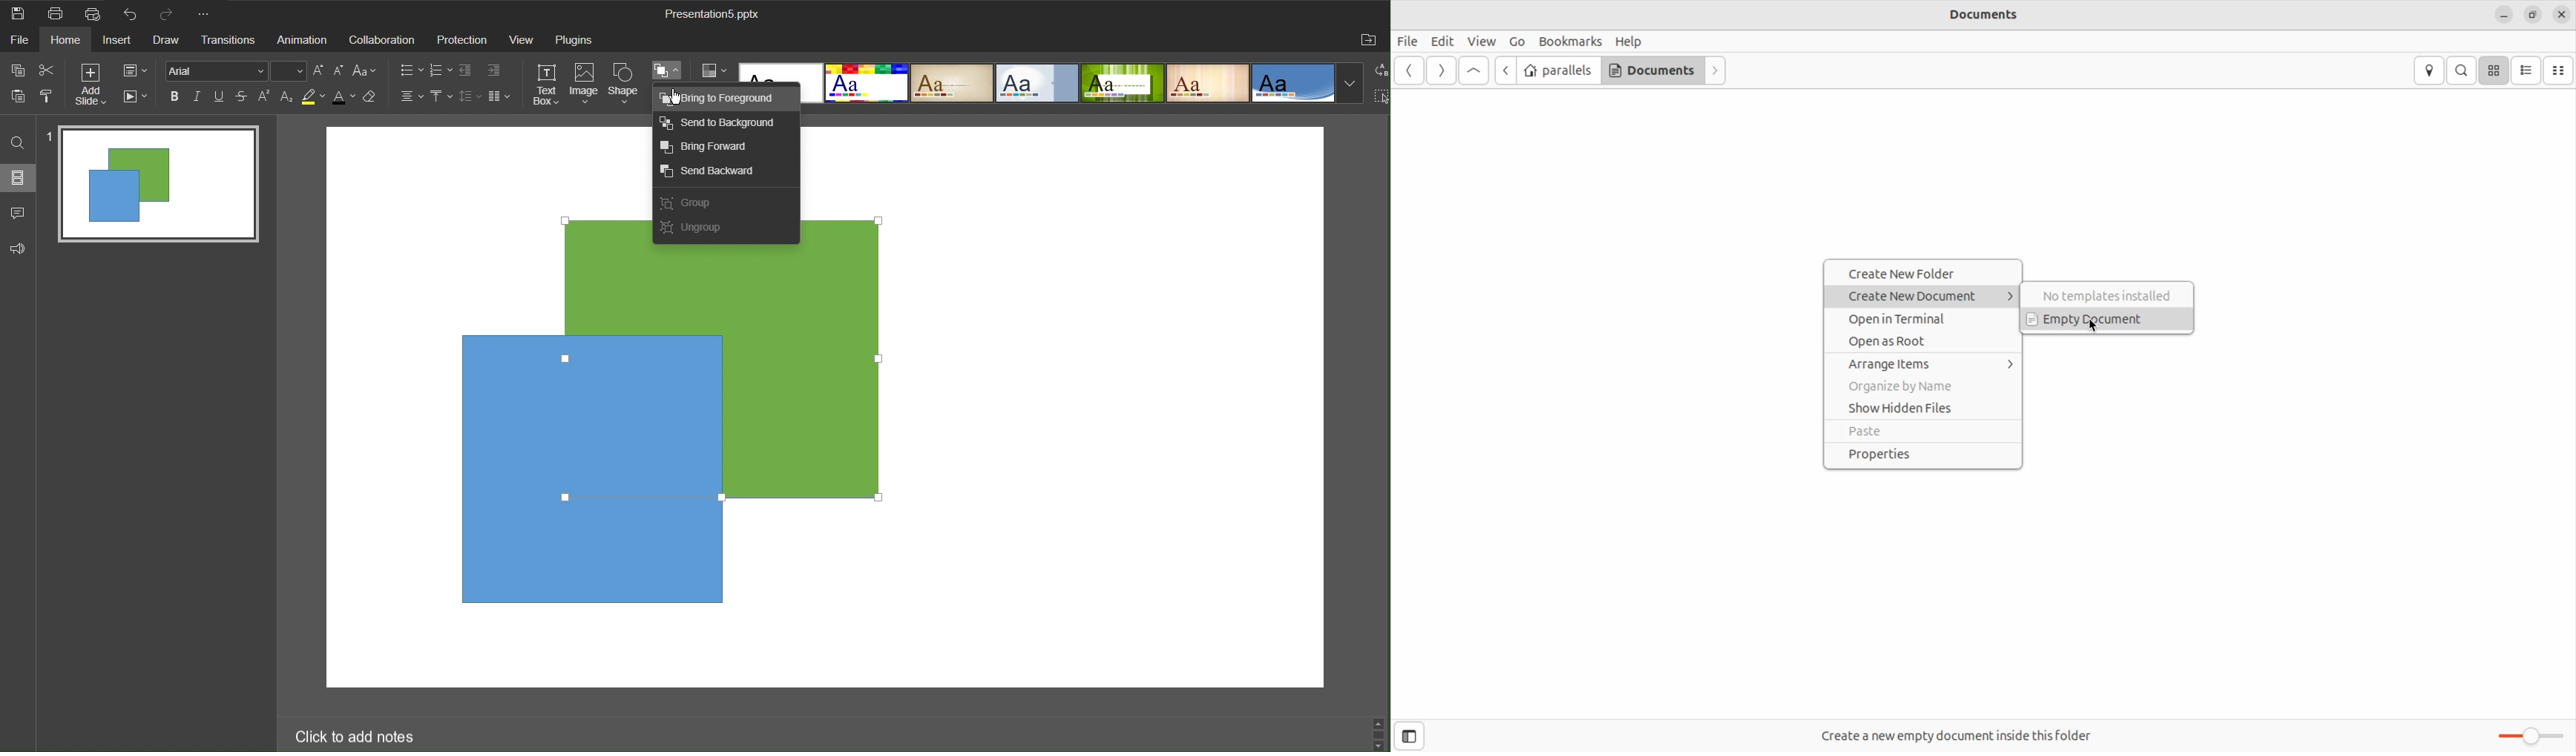 This screenshot has height=756, width=2576. What do you see at coordinates (2530, 737) in the screenshot?
I see `Zoom` at bounding box center [2530, 737].